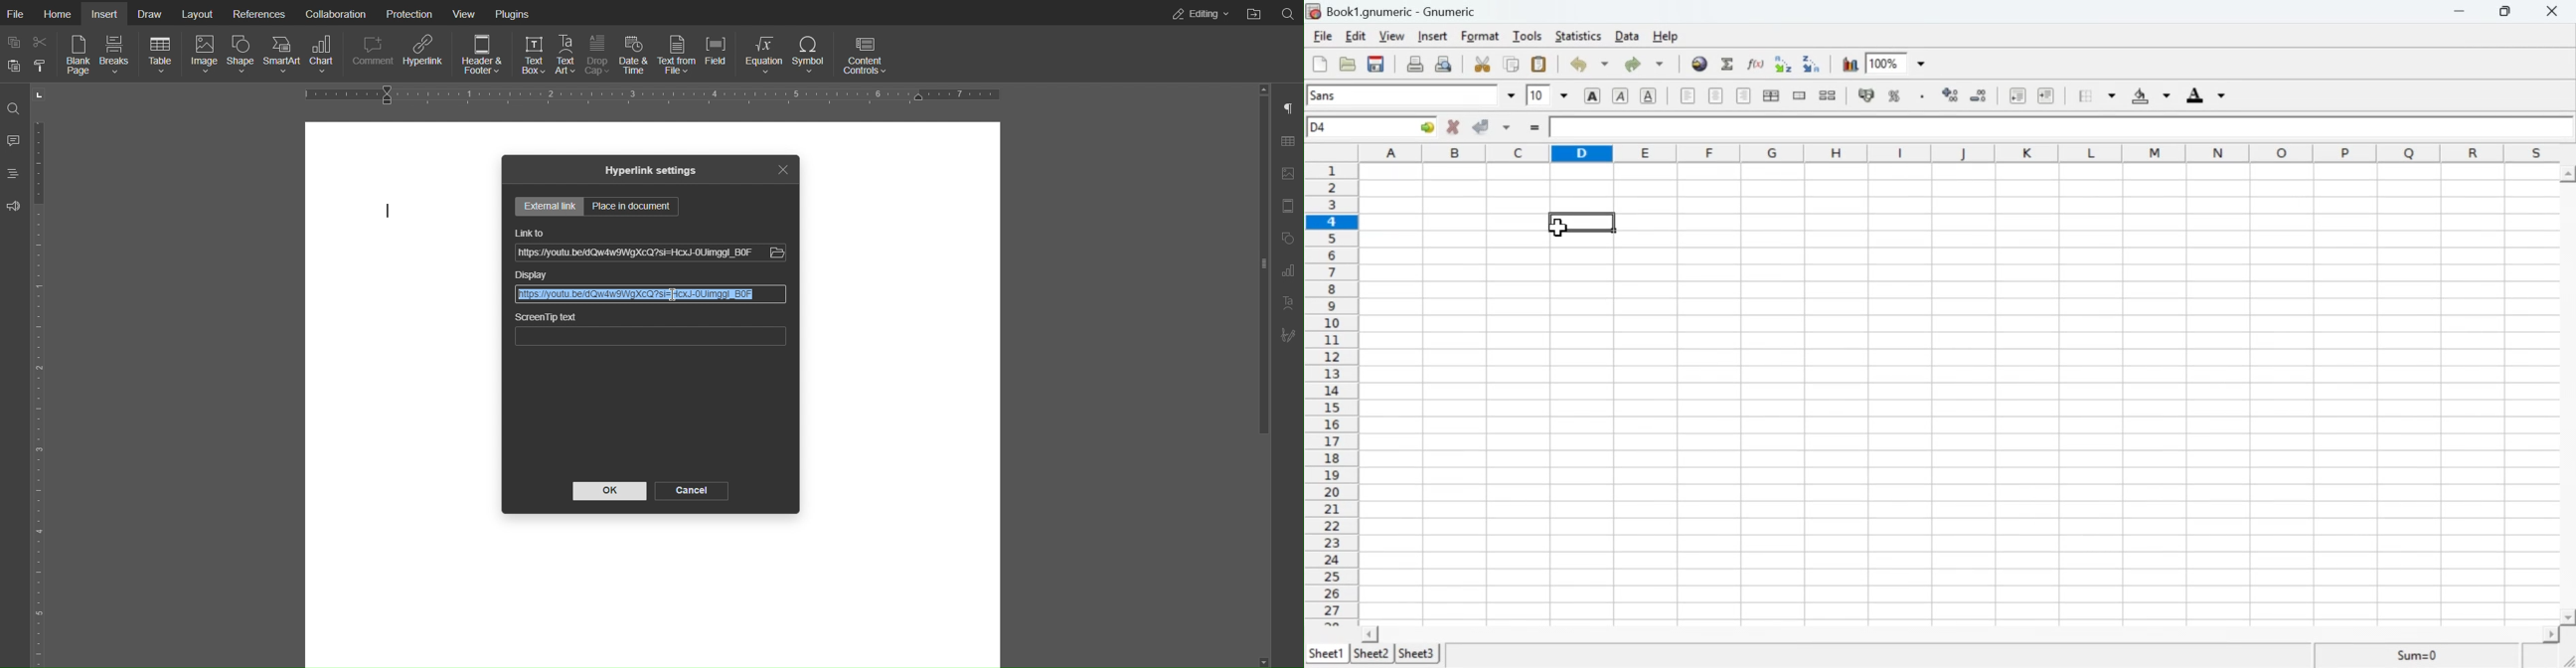 The height and width of the screenshot is (672, 2576). What do you see at coordinates (567, 55) in the screenshot?
I see `Text Art` at bounding box center [567, 55].